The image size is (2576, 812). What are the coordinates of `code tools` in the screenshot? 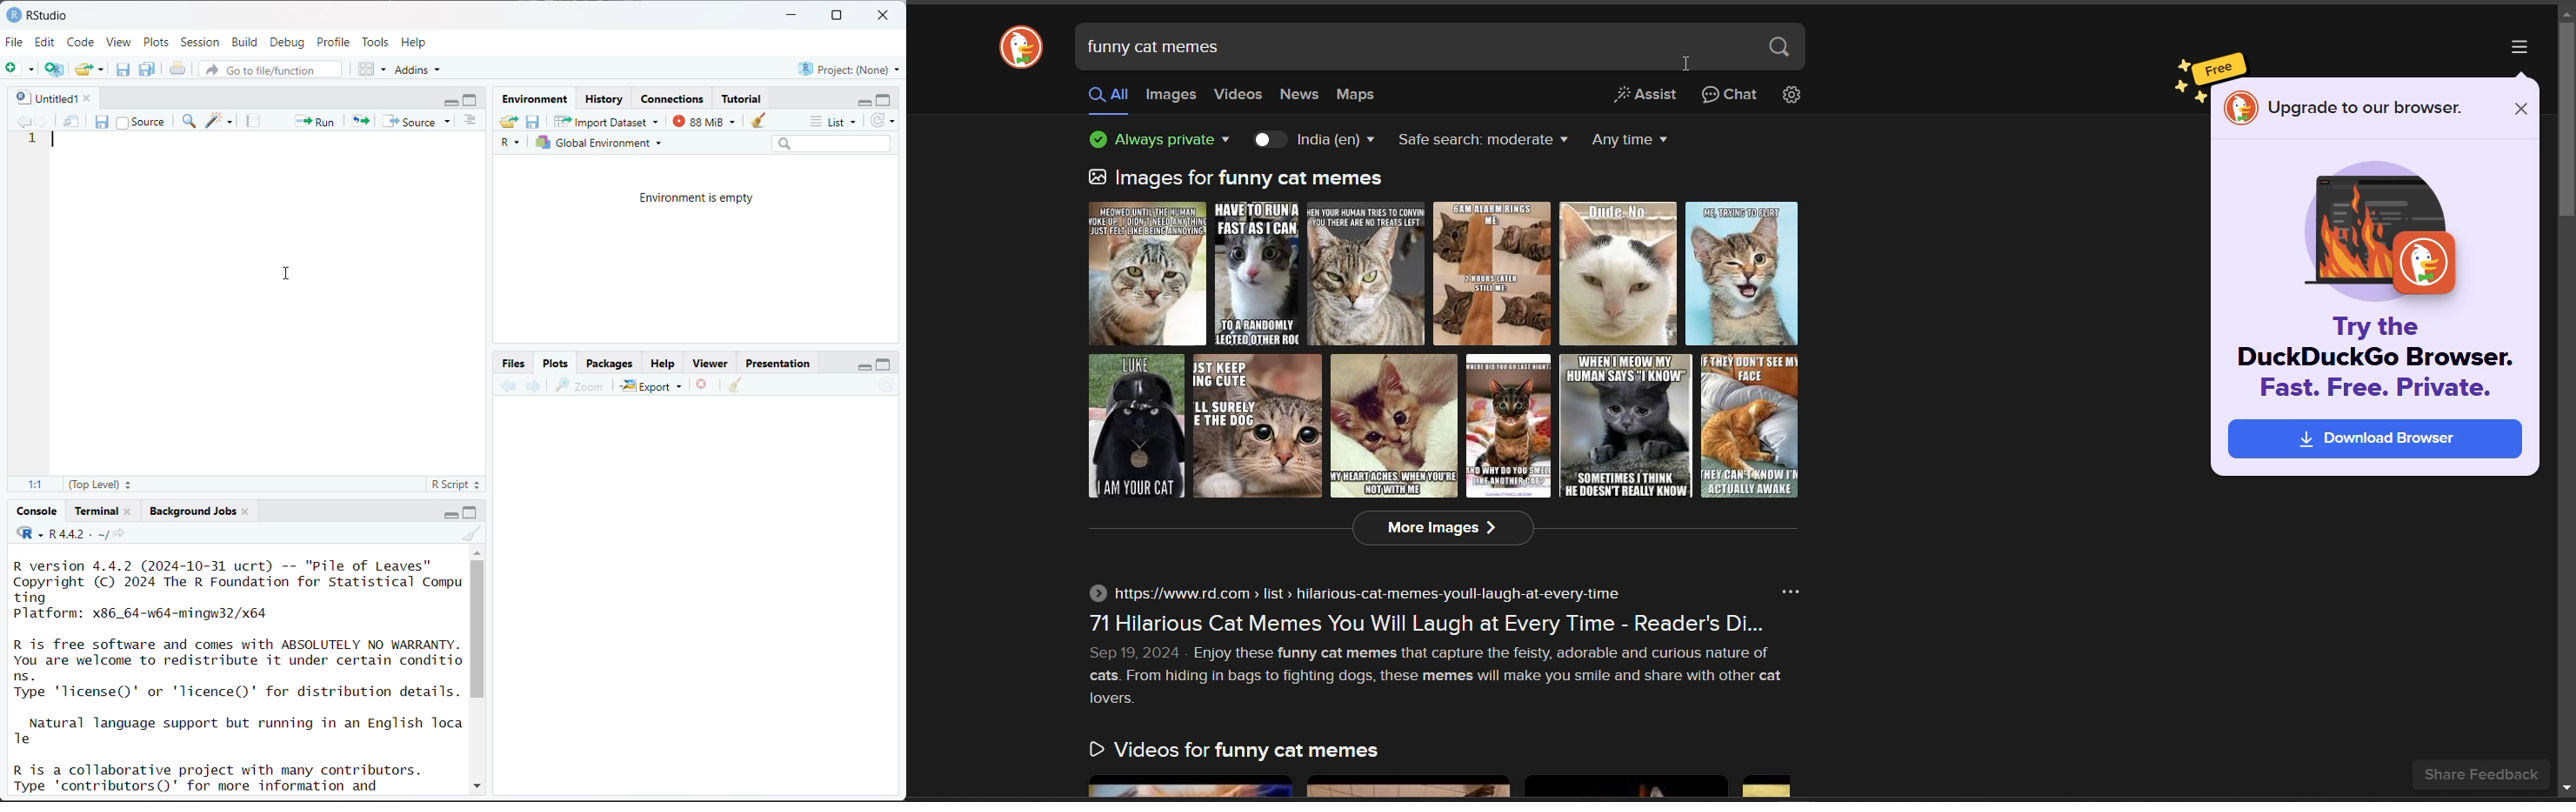 It's located at (220, 120).